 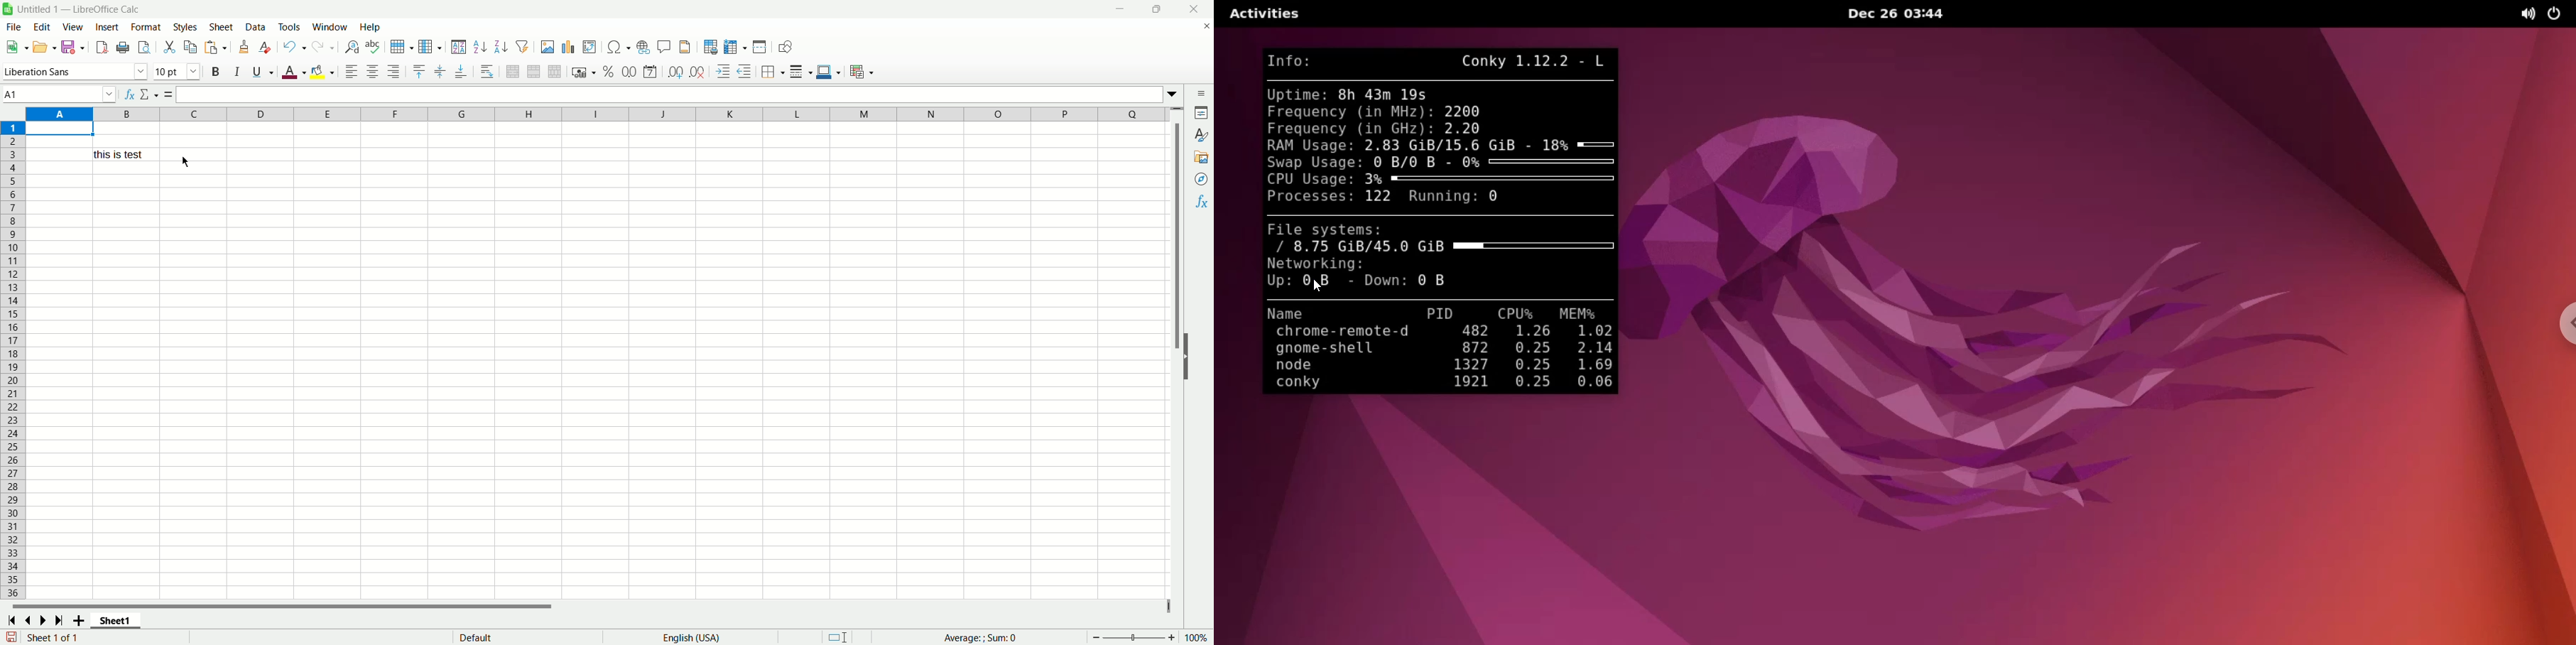 What do you see at coordinates (375, 47) in the screenshot?
I see `spell check` at bounding box center [375, 47].